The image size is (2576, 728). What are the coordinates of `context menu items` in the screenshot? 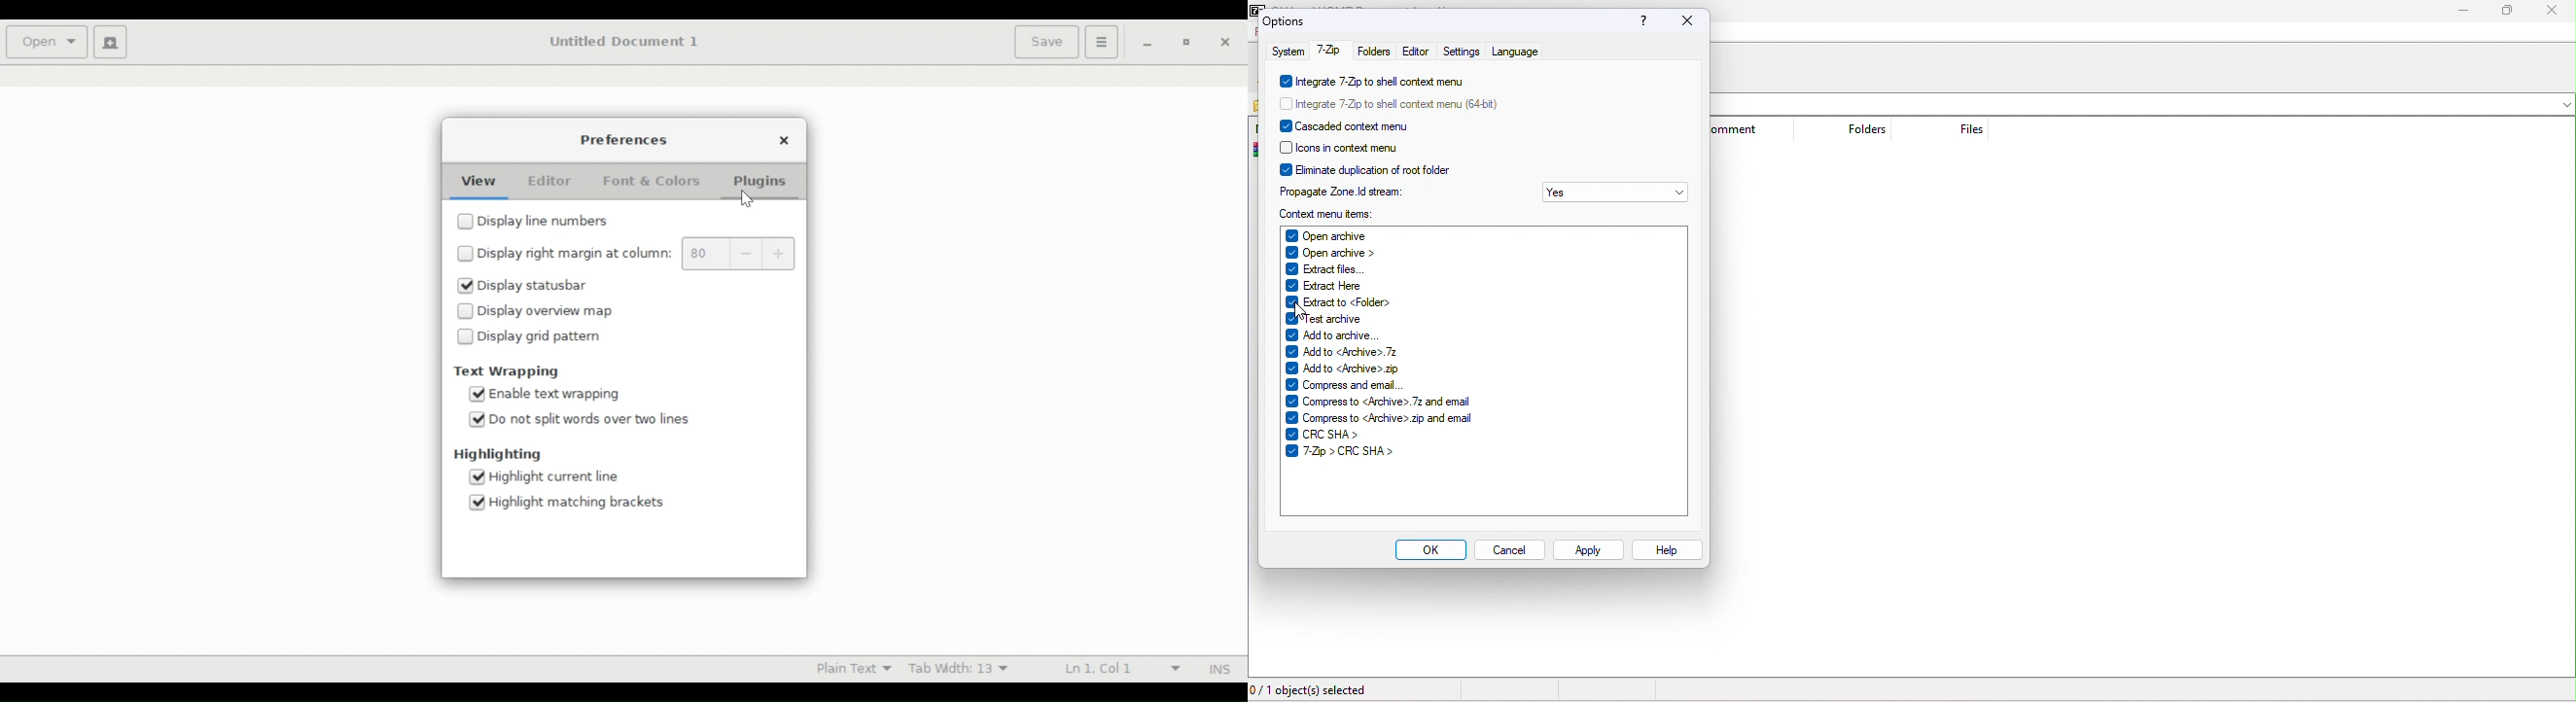 It's located at (1340, 212).